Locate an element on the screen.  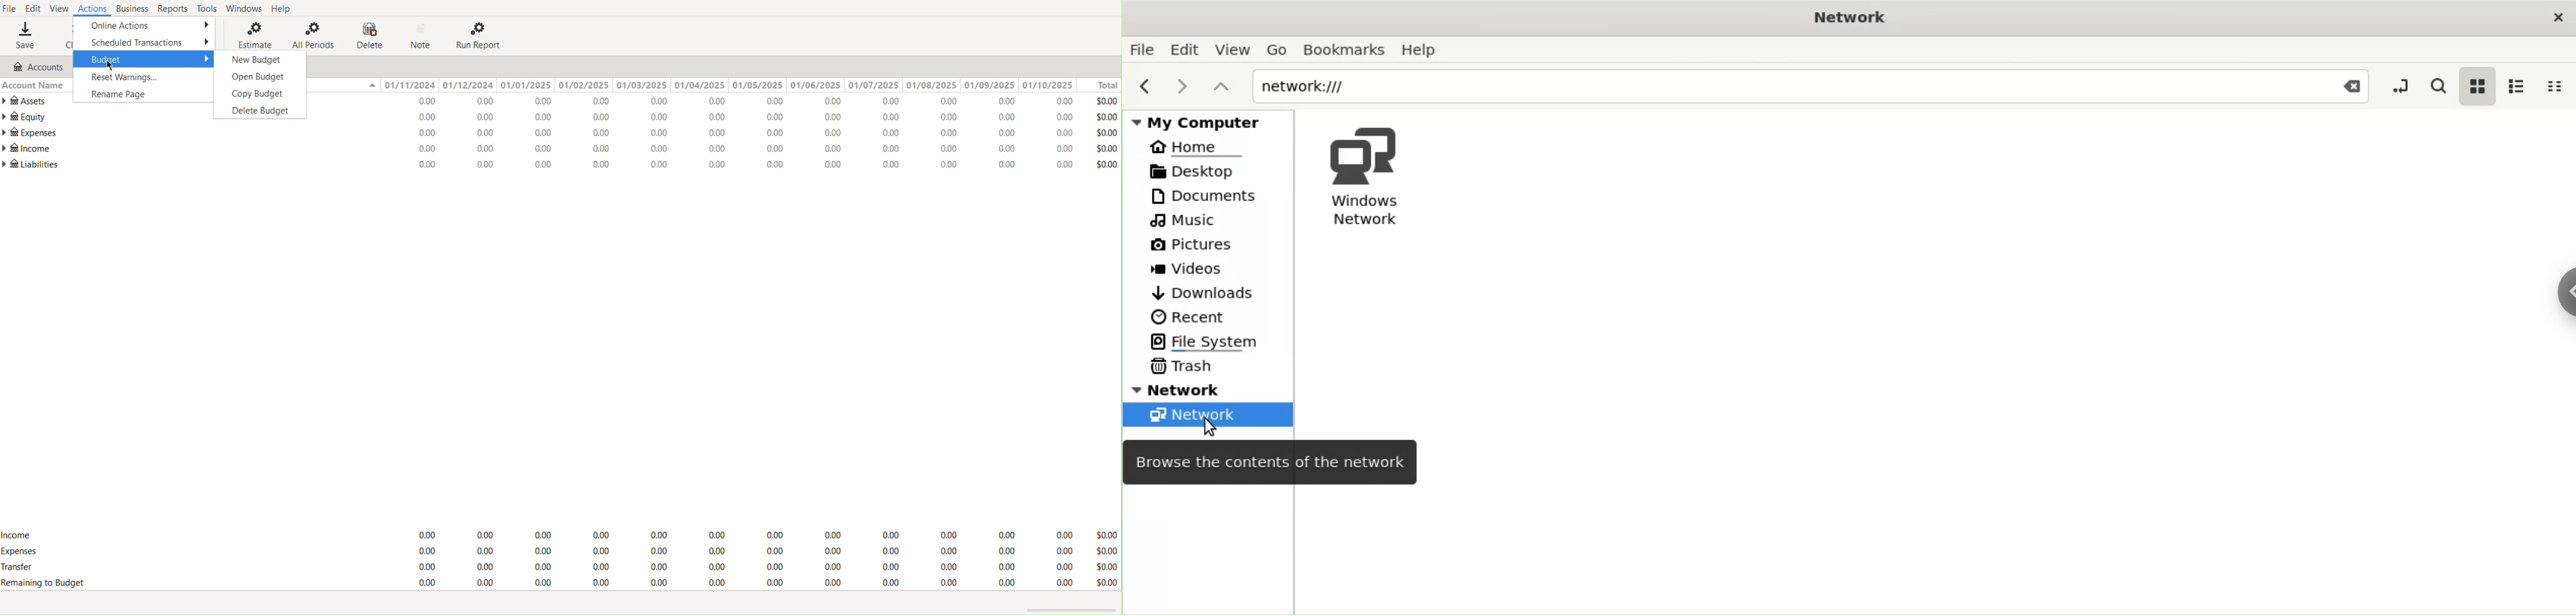
Save is located at coordinates (24, 37).